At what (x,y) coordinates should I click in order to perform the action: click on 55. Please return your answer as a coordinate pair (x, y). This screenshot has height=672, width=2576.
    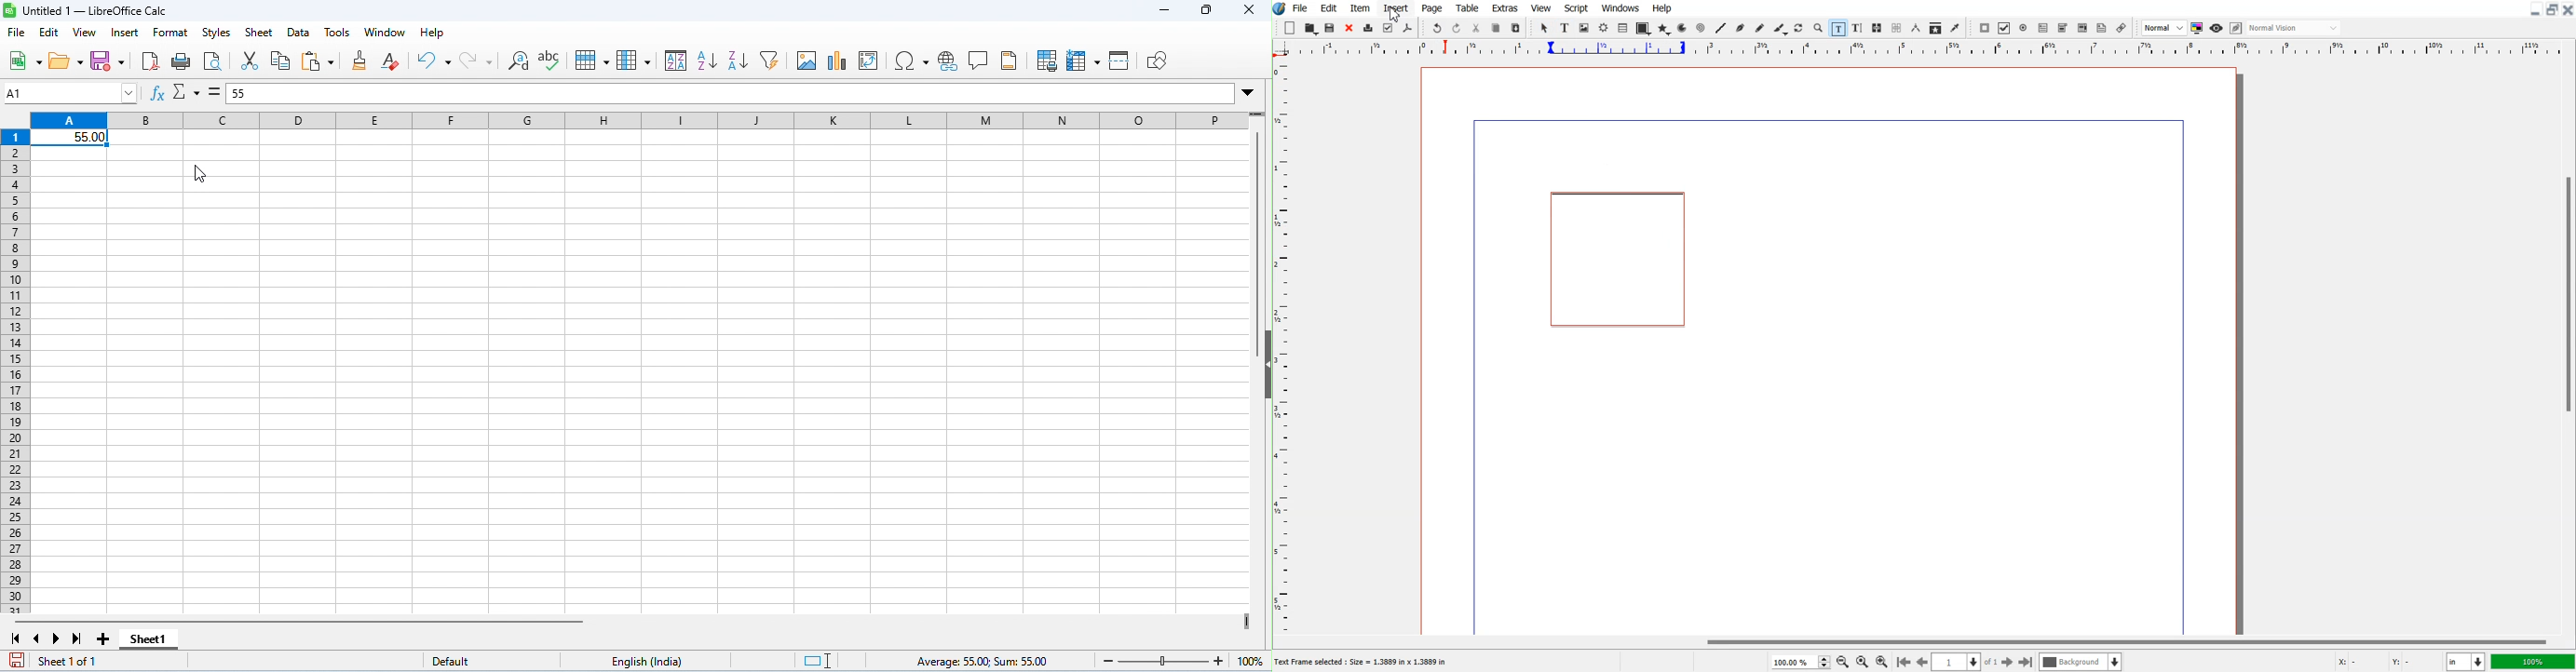
    Looking at the image, I should click on (239, 94).